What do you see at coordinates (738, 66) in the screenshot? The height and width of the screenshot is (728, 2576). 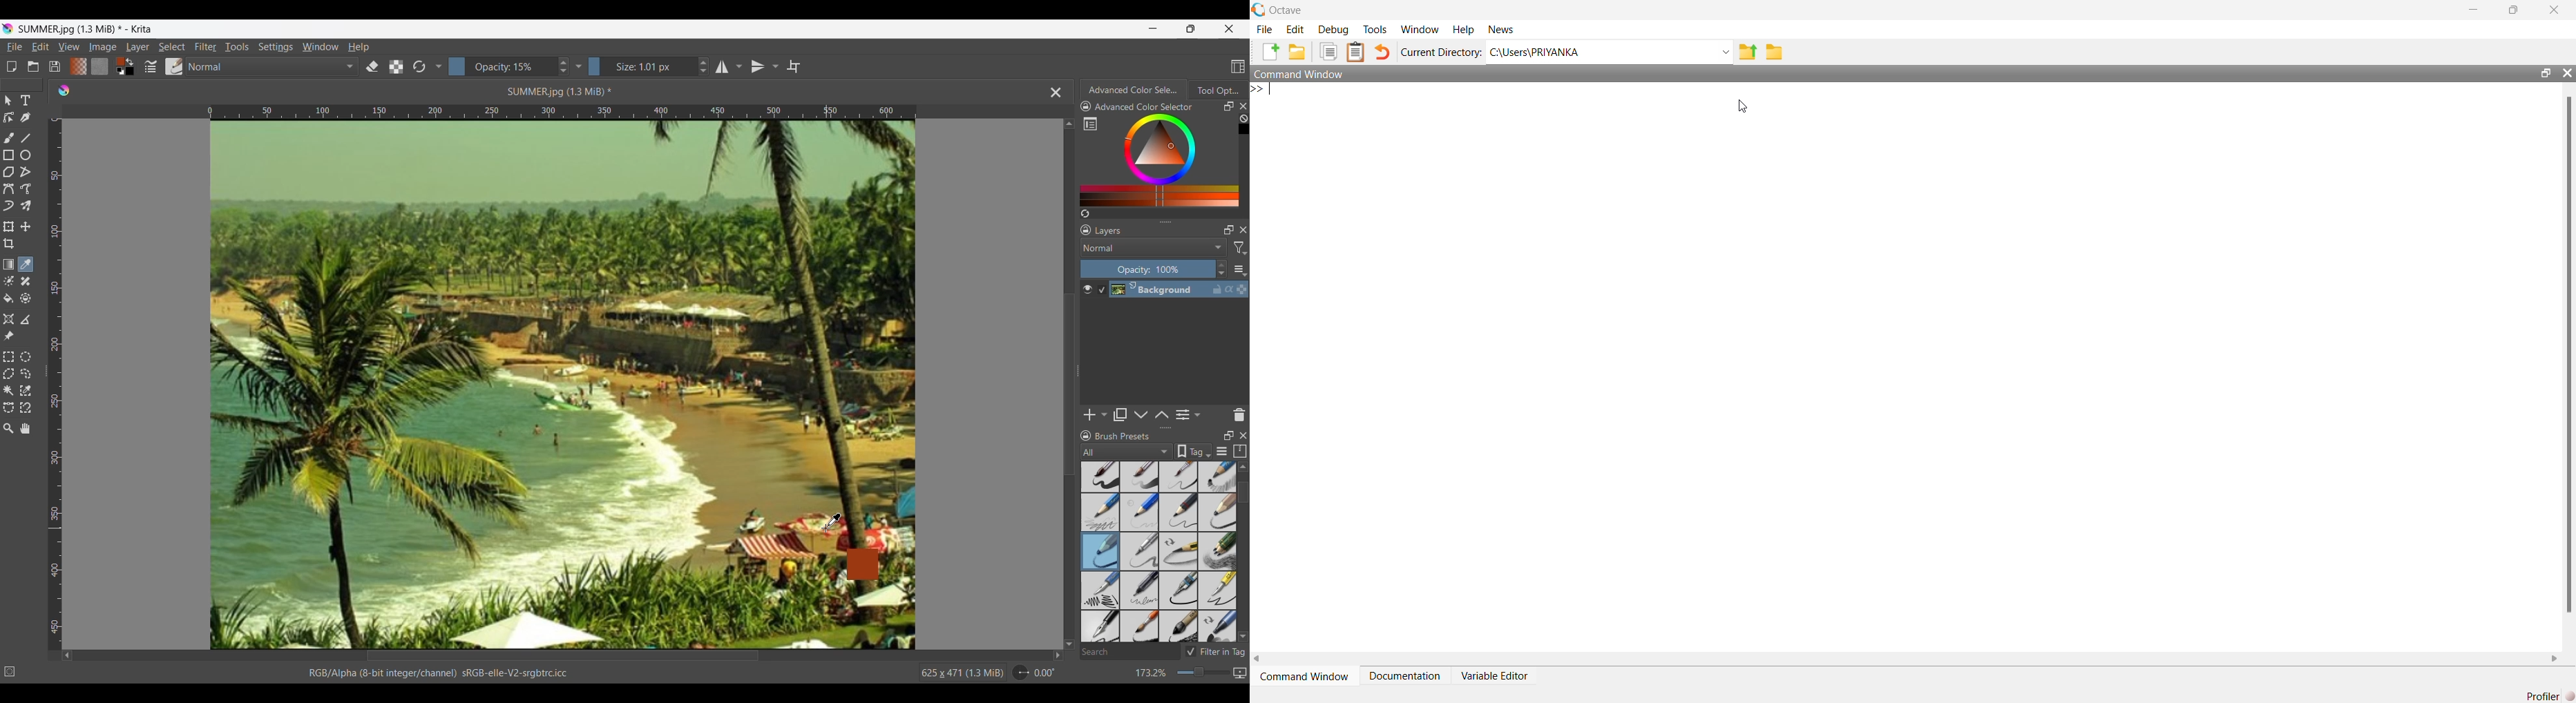 I see `Horizontal mirror tool settings` at bounding box center [738, 66].